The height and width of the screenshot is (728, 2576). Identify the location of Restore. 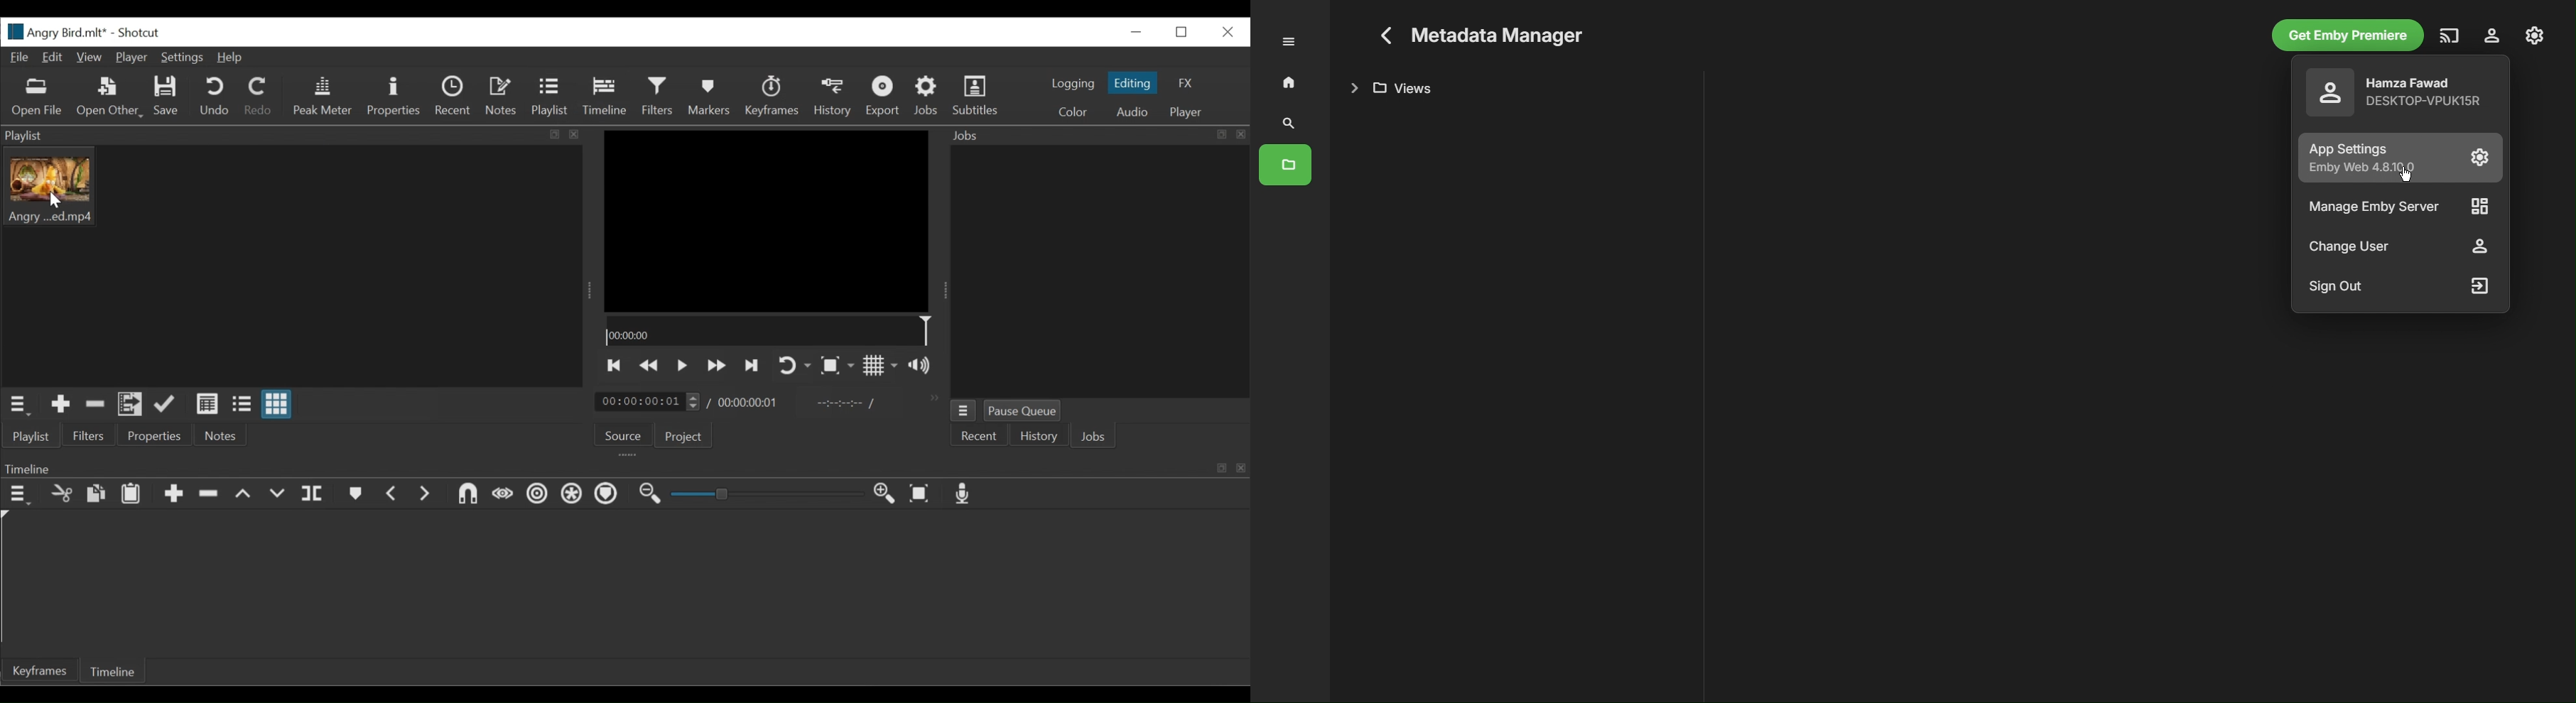
(1181, 32).